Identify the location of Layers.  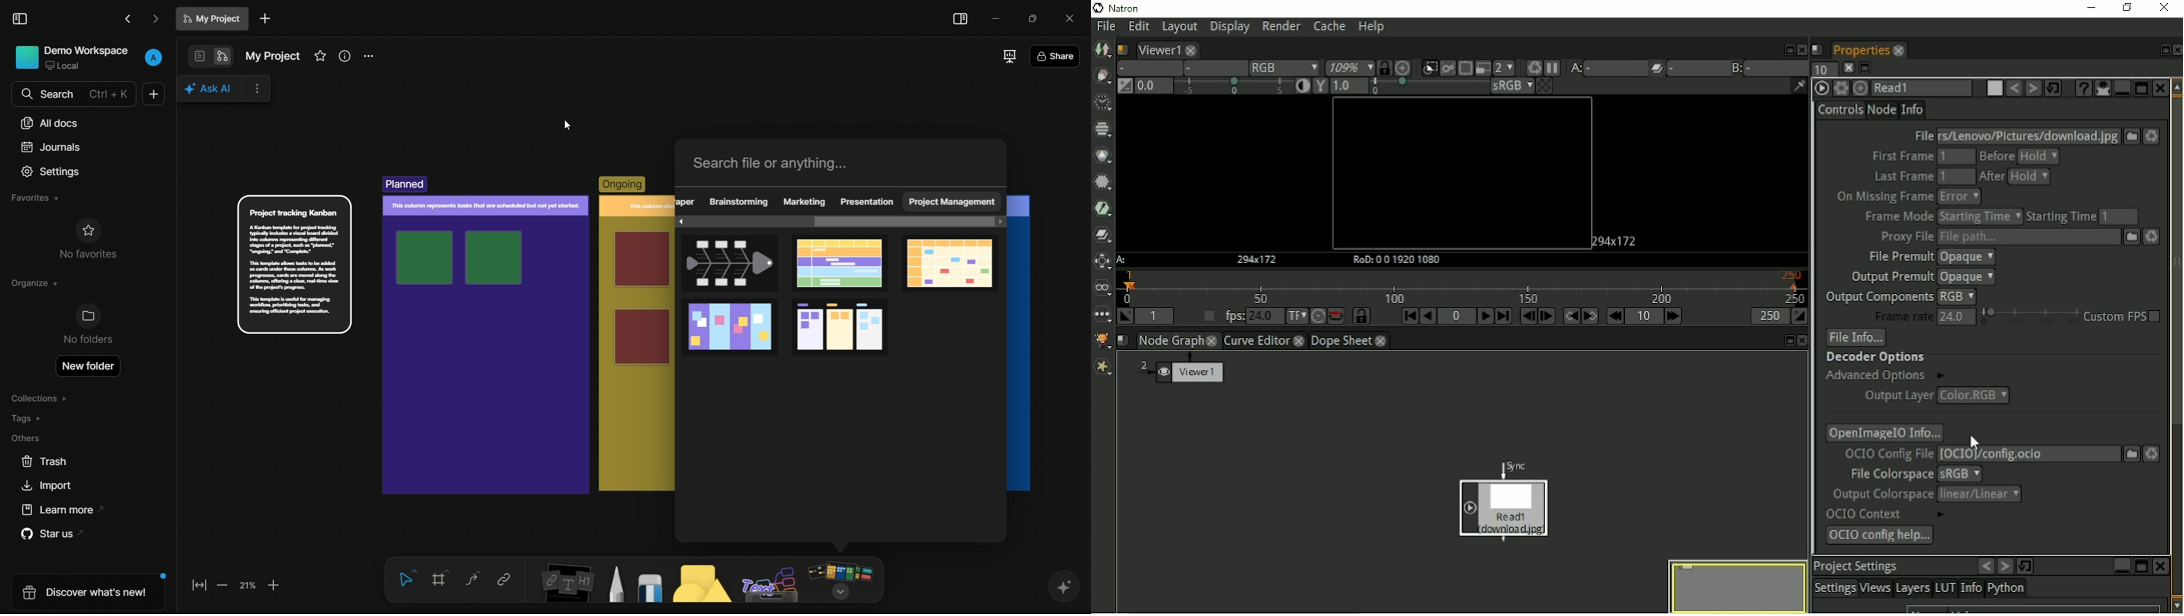
(1913, 586).